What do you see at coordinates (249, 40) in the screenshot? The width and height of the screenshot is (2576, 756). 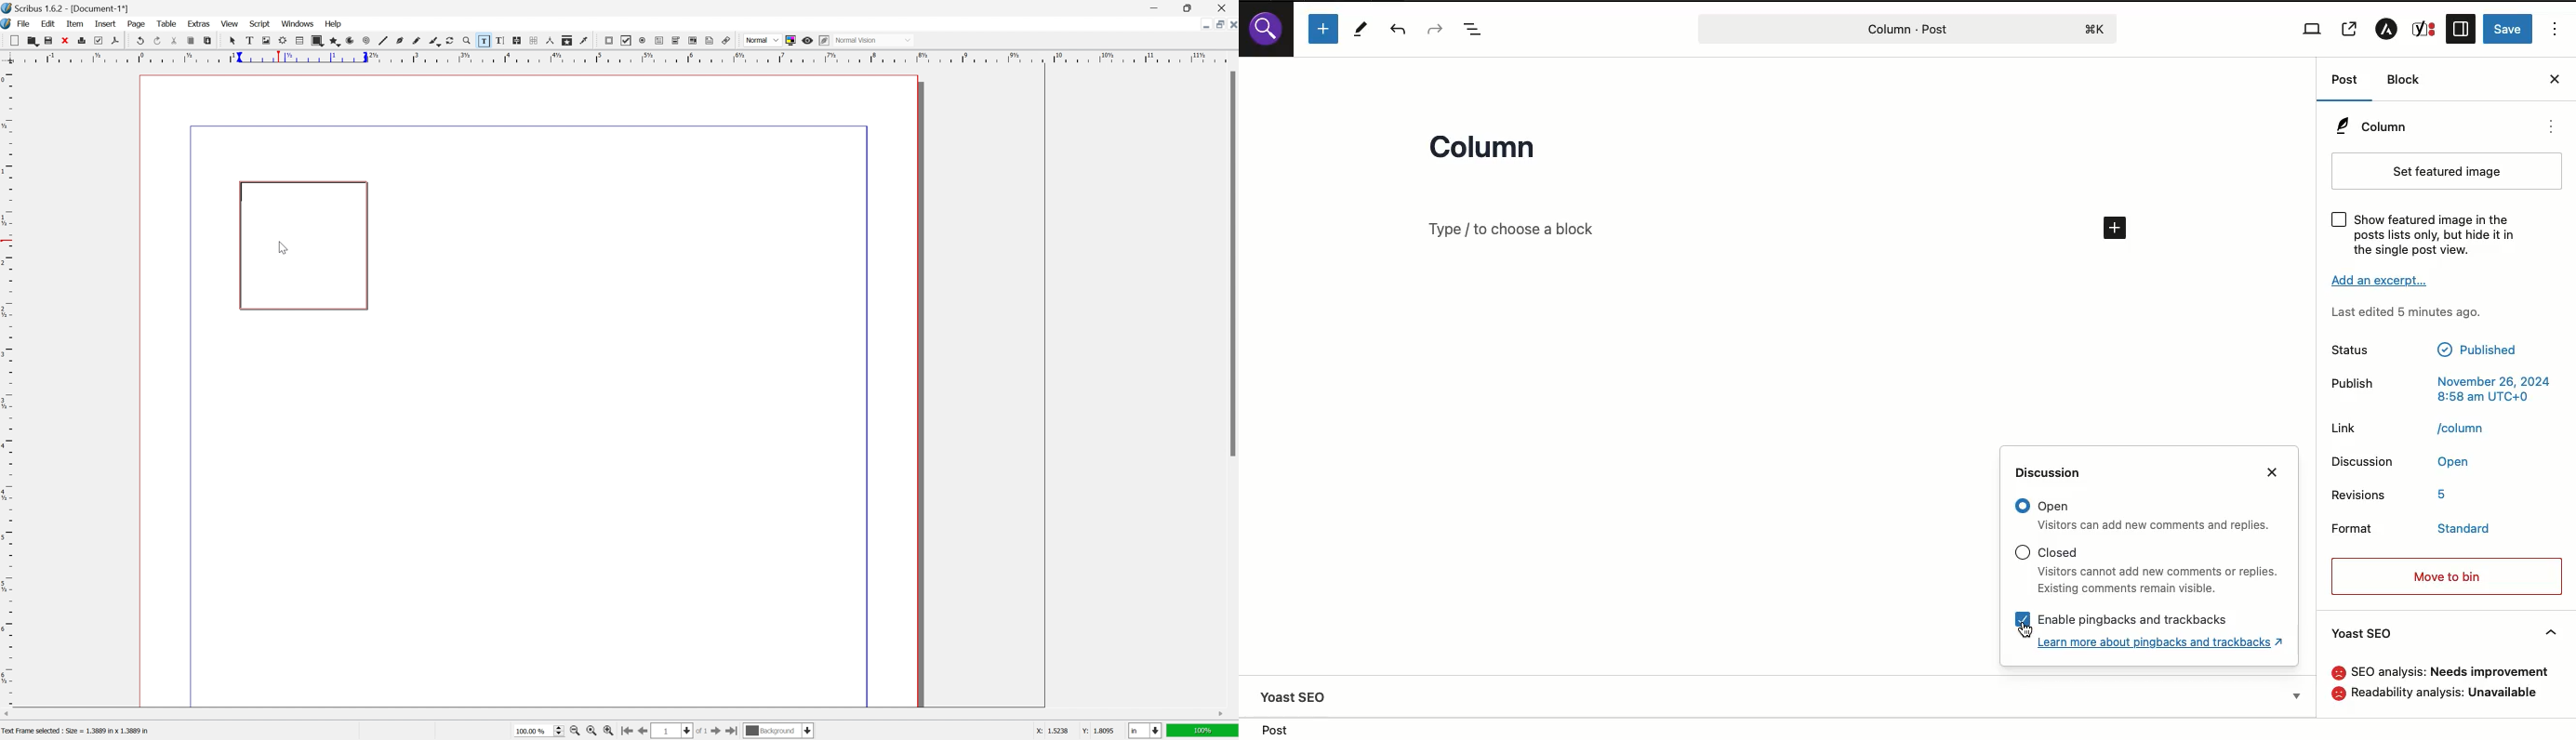 I see `text frame` at bounding box center [249, 40].